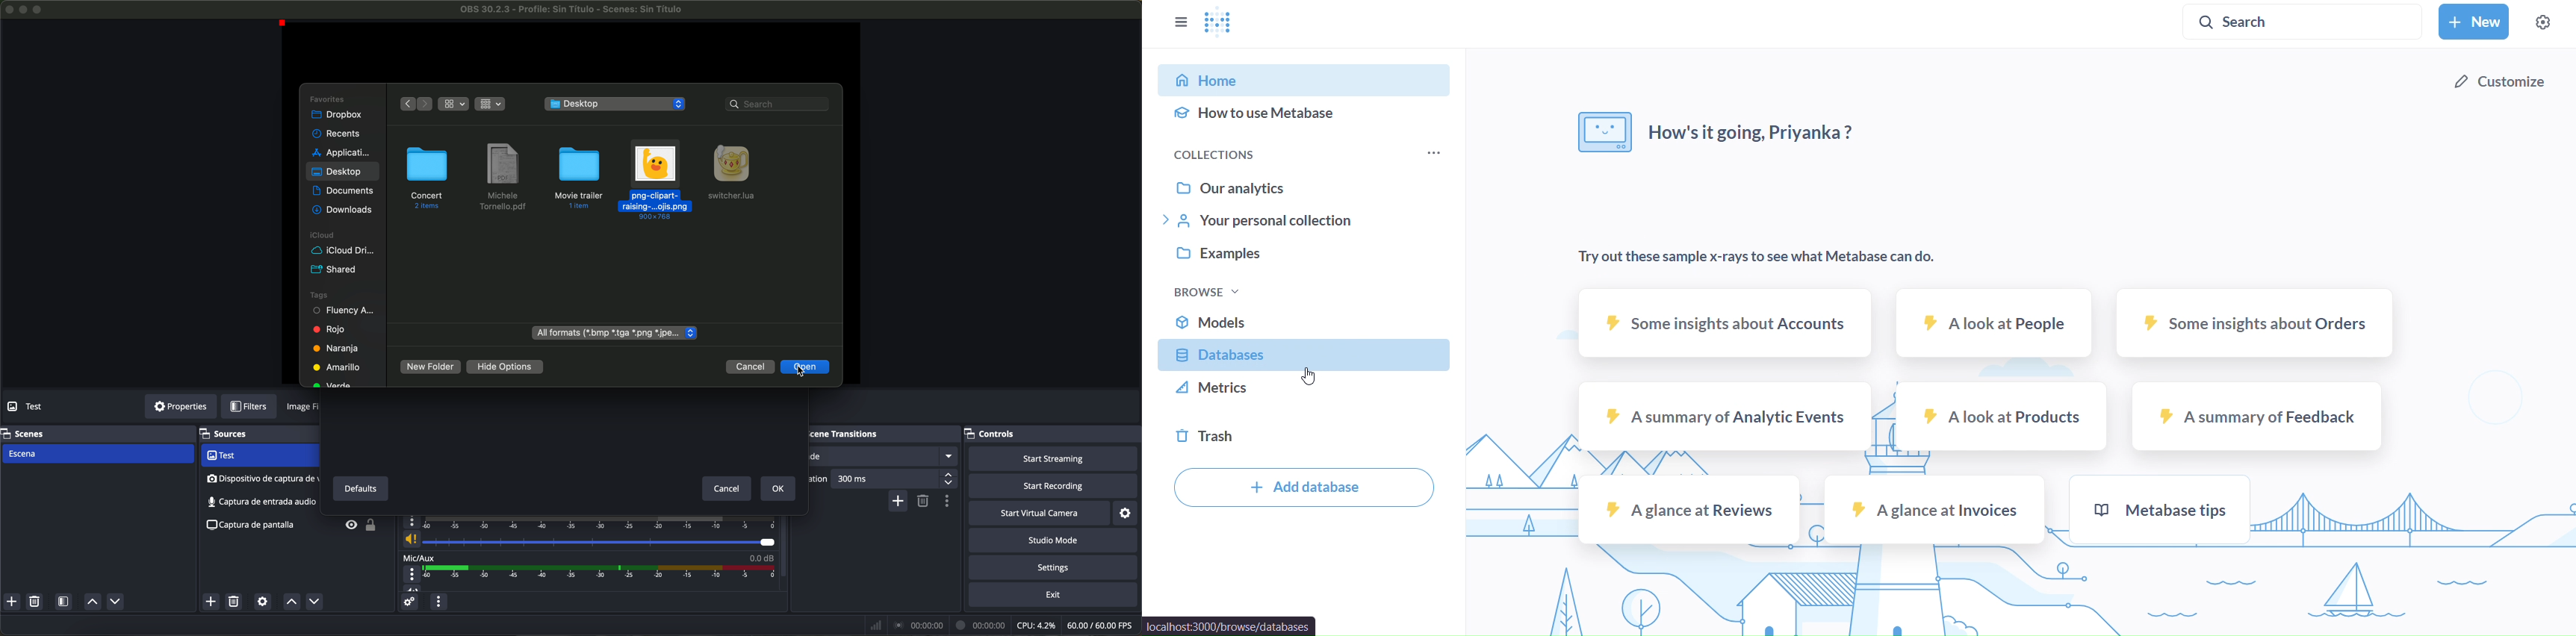 Image resolution: width=2576 pixels, height=644 pixels. Describe the element at coordinates (321, 295) in the screenshot. I see `tags` at that location.